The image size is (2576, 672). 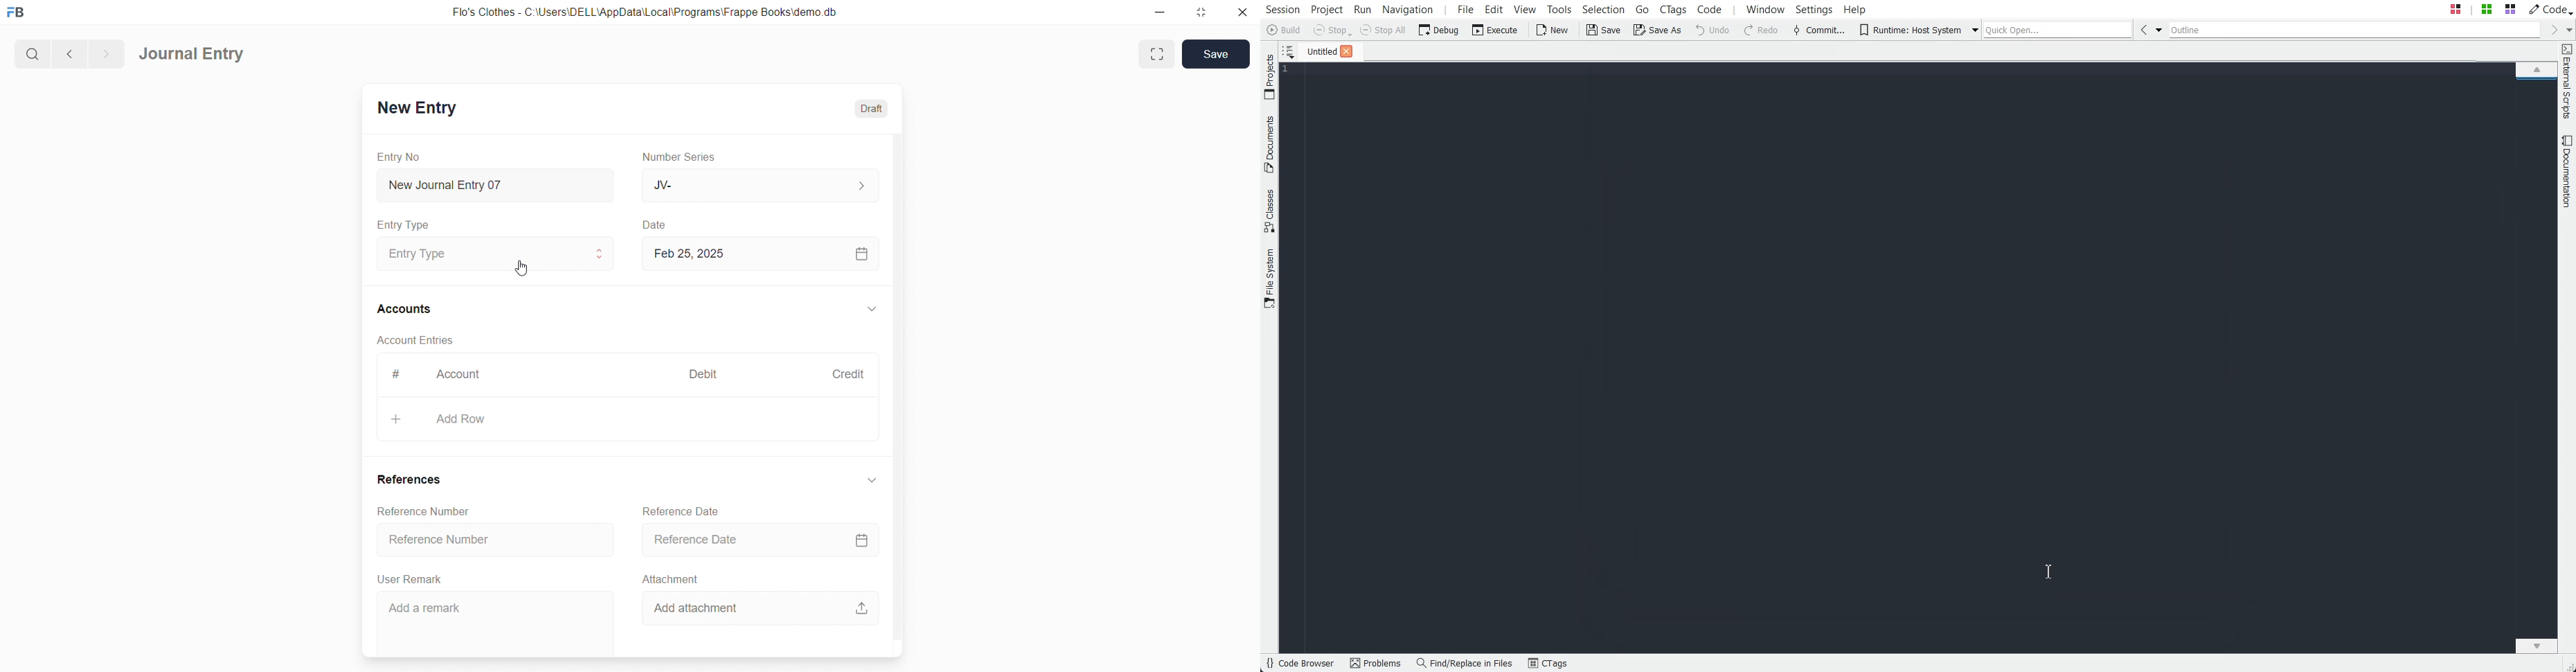 I want to click on User Remark, so click(x=412, y=579).